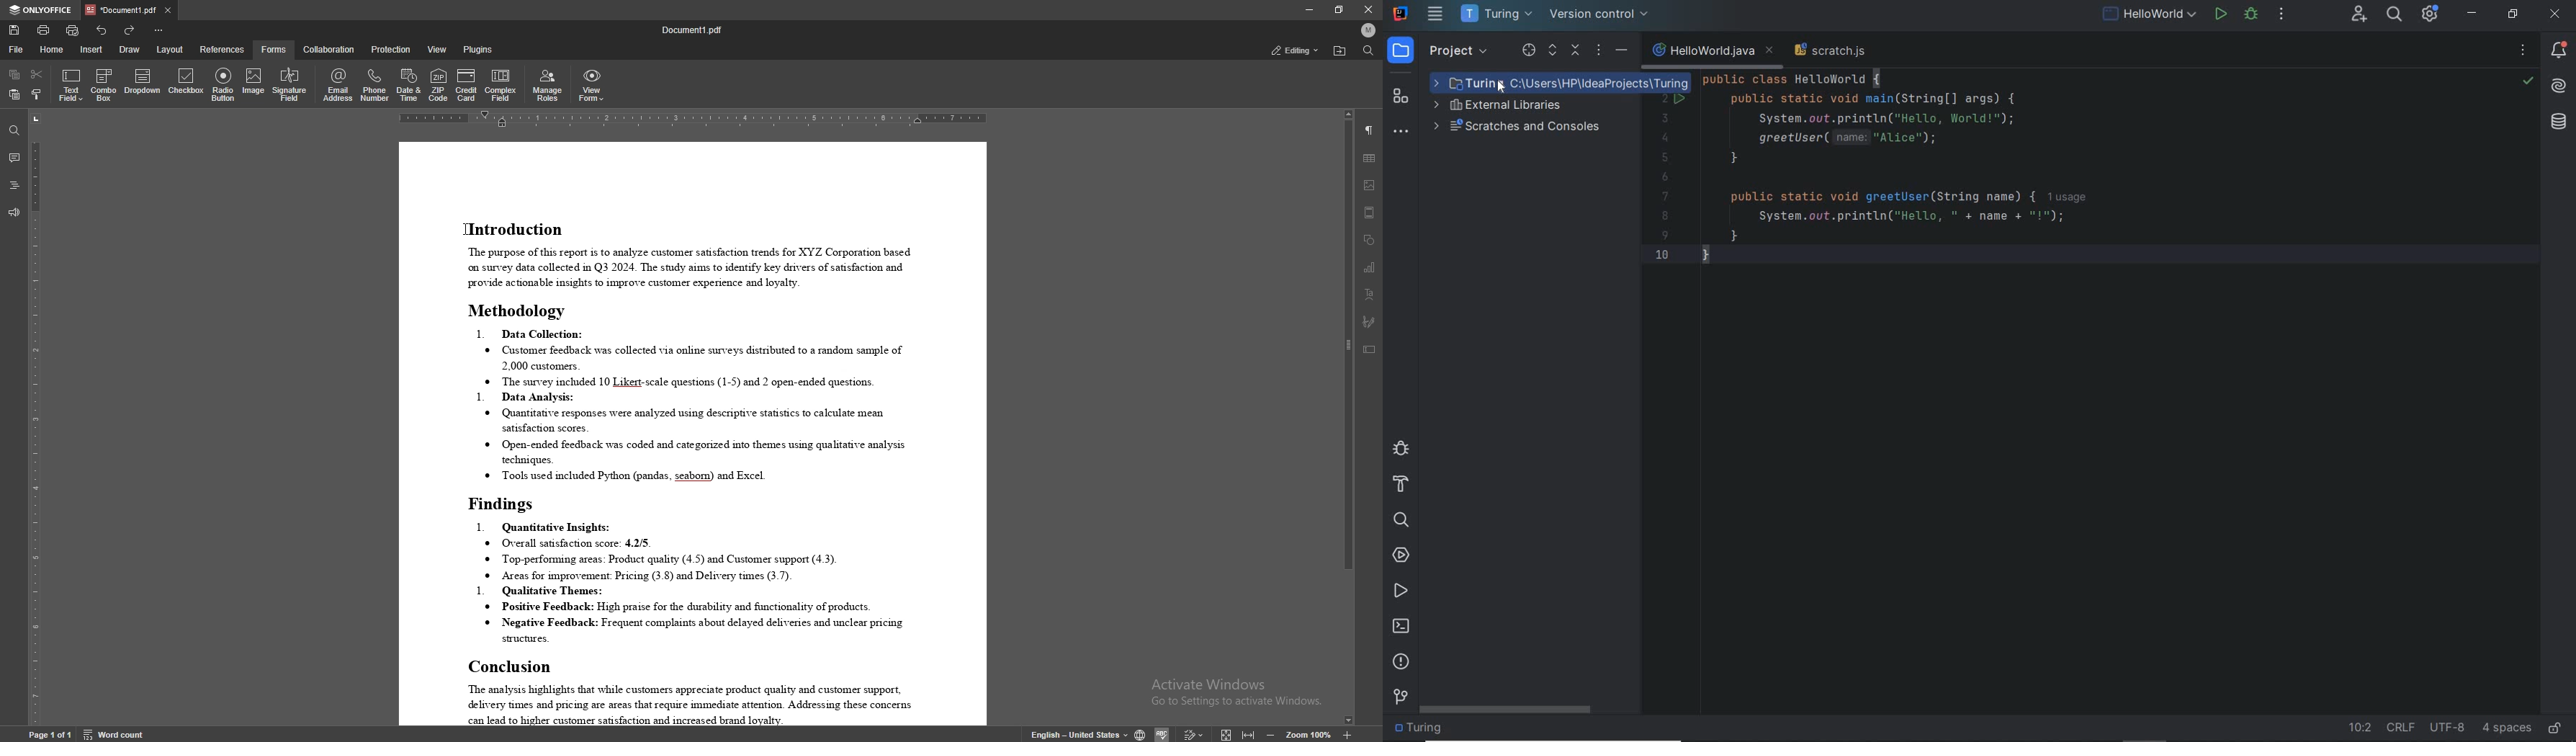 This screenshot has width=2576, height=756. I want to click on run, so click(1400, 591).